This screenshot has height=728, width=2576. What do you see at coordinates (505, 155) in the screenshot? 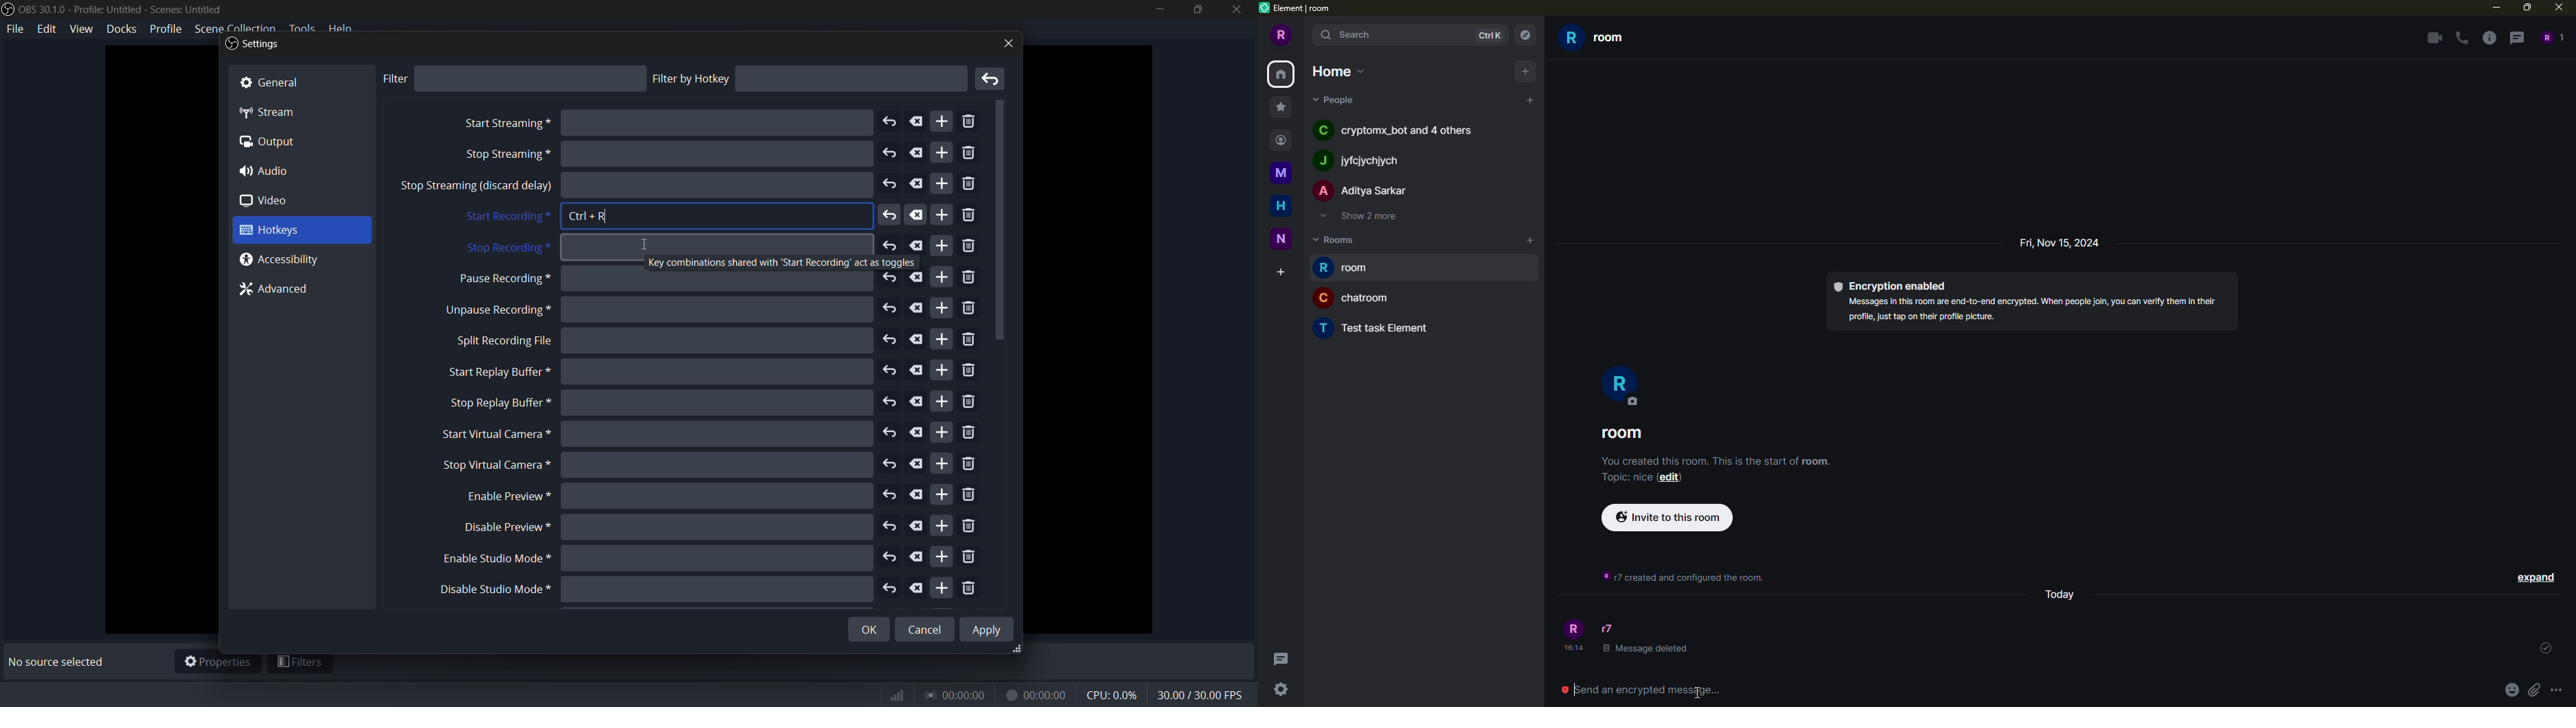
I see `stop screaming` at bounding box center [505, 155].